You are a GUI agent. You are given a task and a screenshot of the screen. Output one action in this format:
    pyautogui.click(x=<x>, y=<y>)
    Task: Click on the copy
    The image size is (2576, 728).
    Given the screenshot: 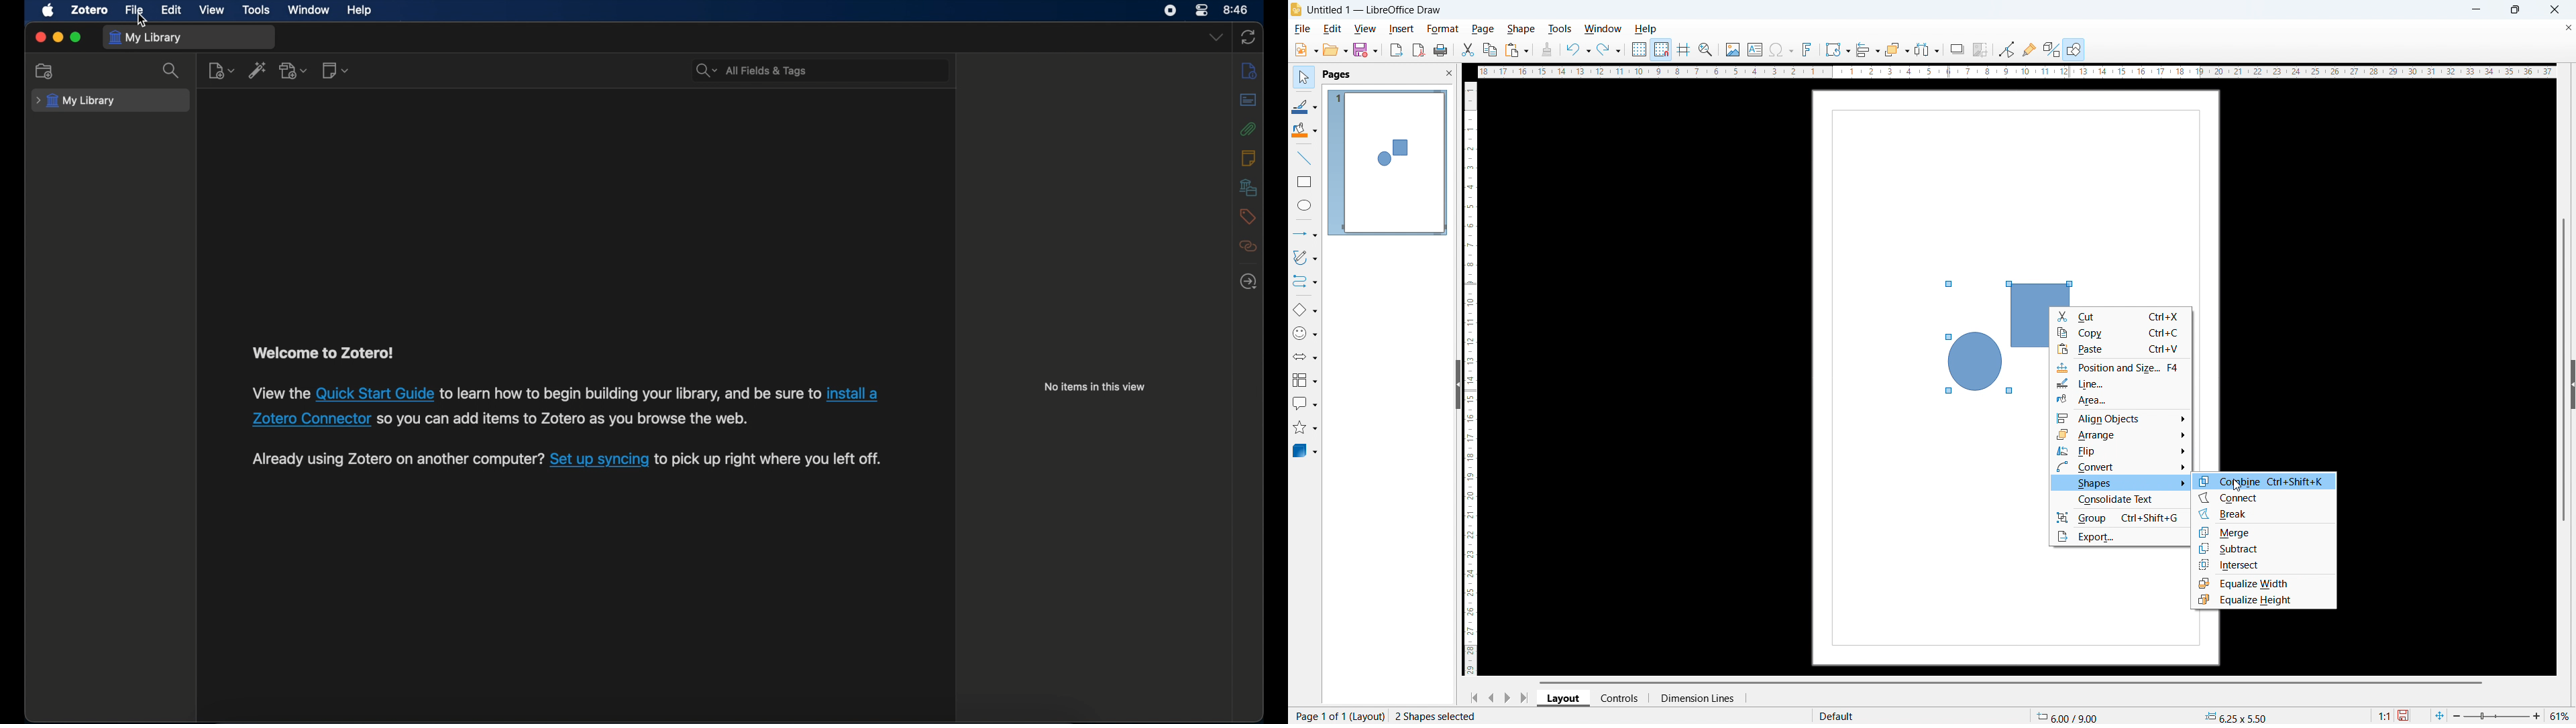 What is the action you would take?
    pyautogui.click(x=1491, y=50)
    